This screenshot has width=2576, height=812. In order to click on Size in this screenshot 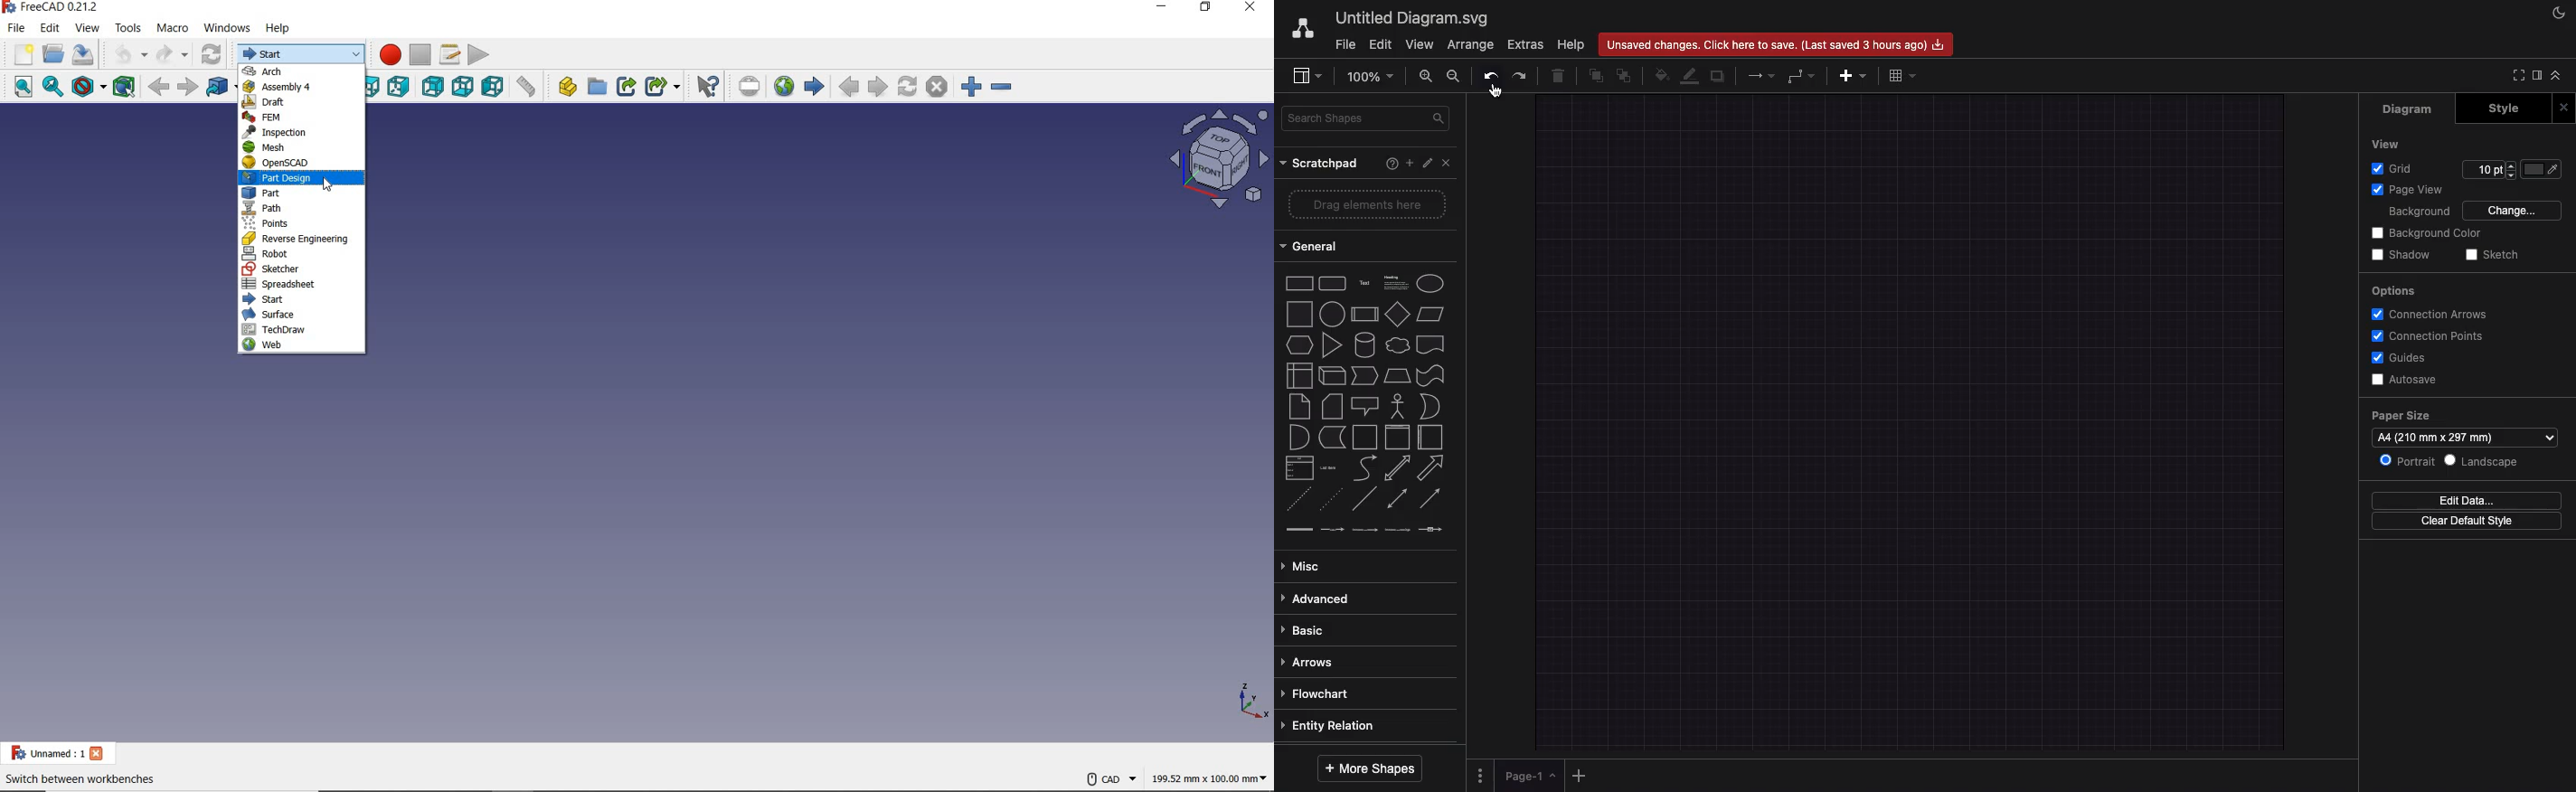, I will do `click(2488, 167)`.